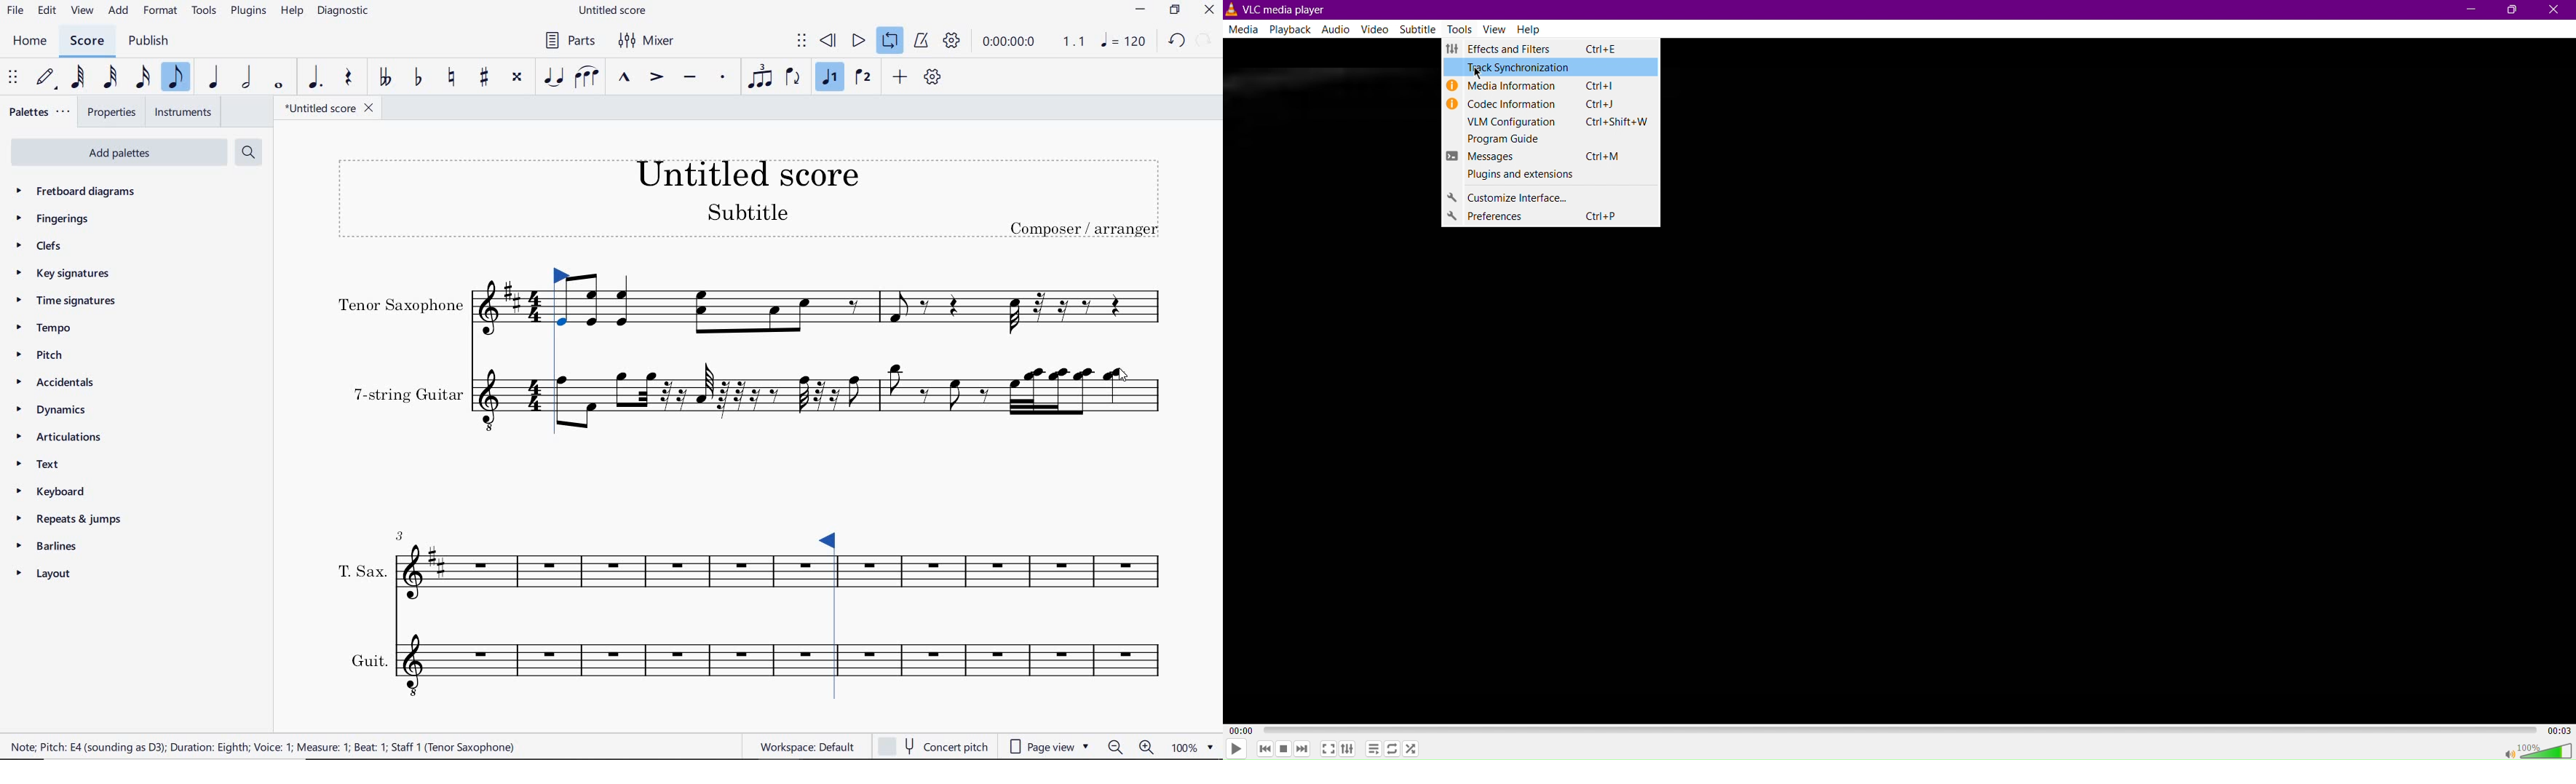 The width and height of the screenshot is (2576, 784). I want to click on skip back, so click(1266, 750).